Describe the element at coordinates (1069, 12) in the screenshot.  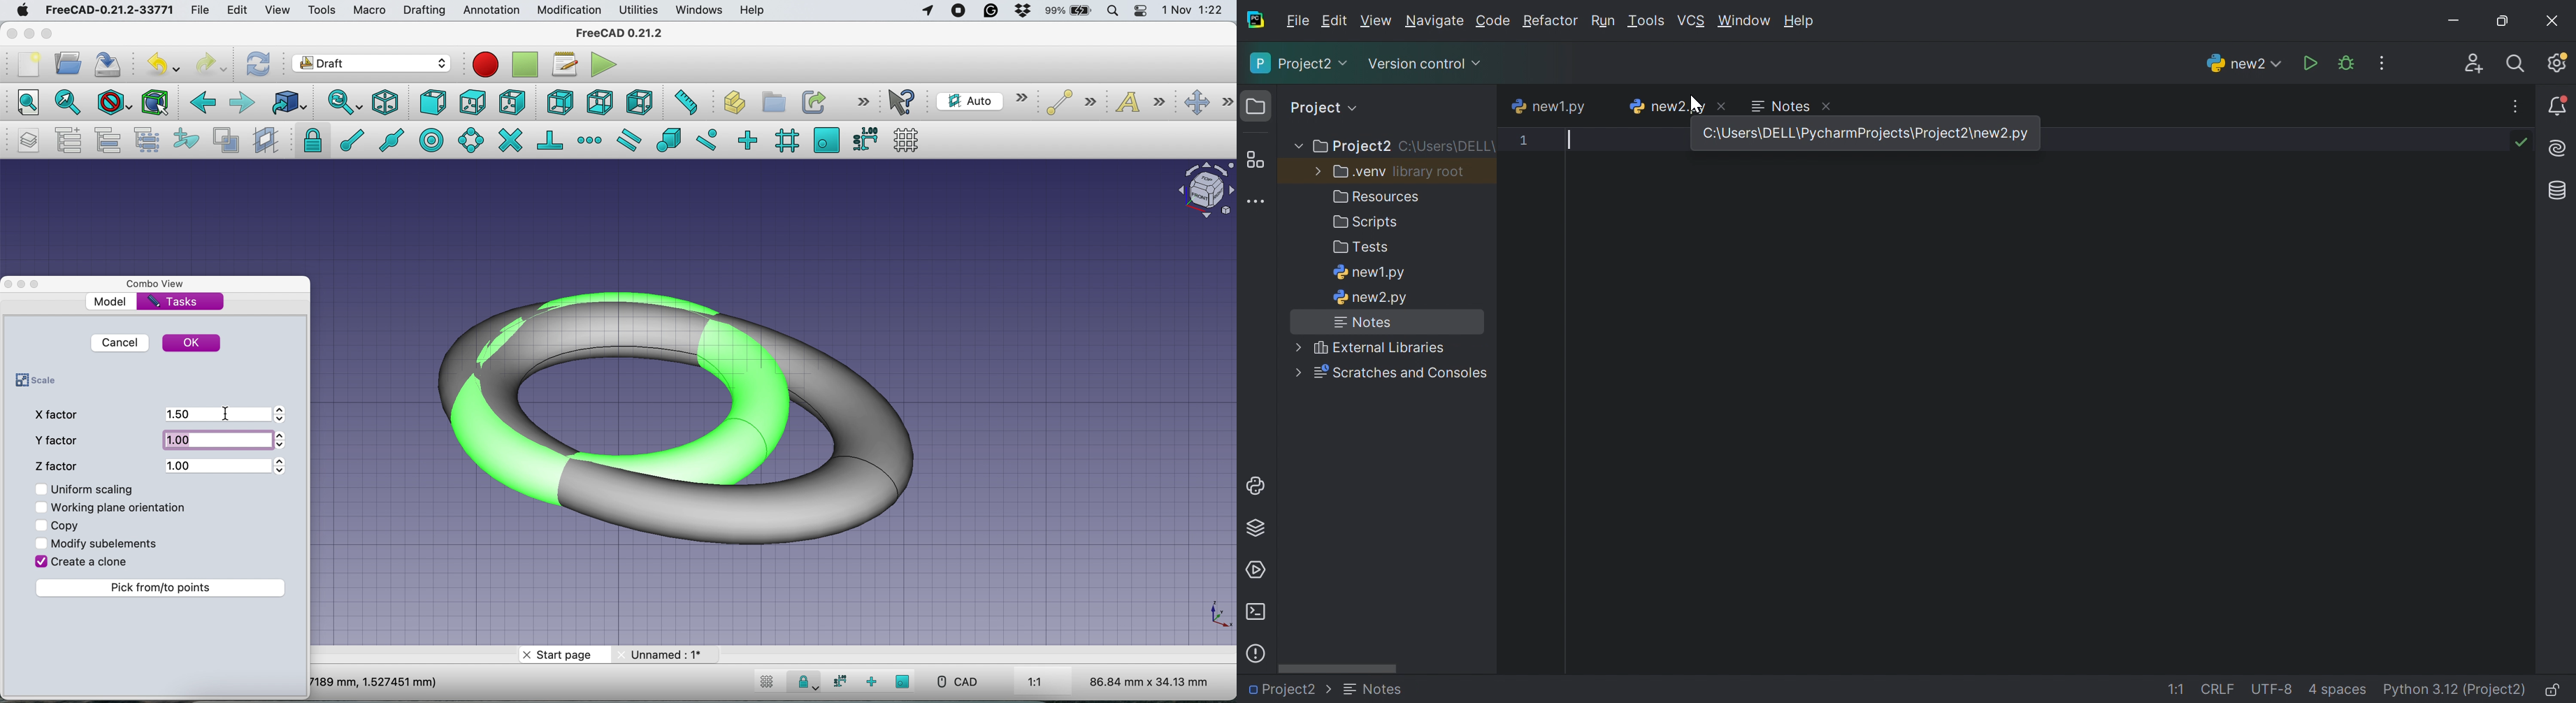
I see `battery` at that location.